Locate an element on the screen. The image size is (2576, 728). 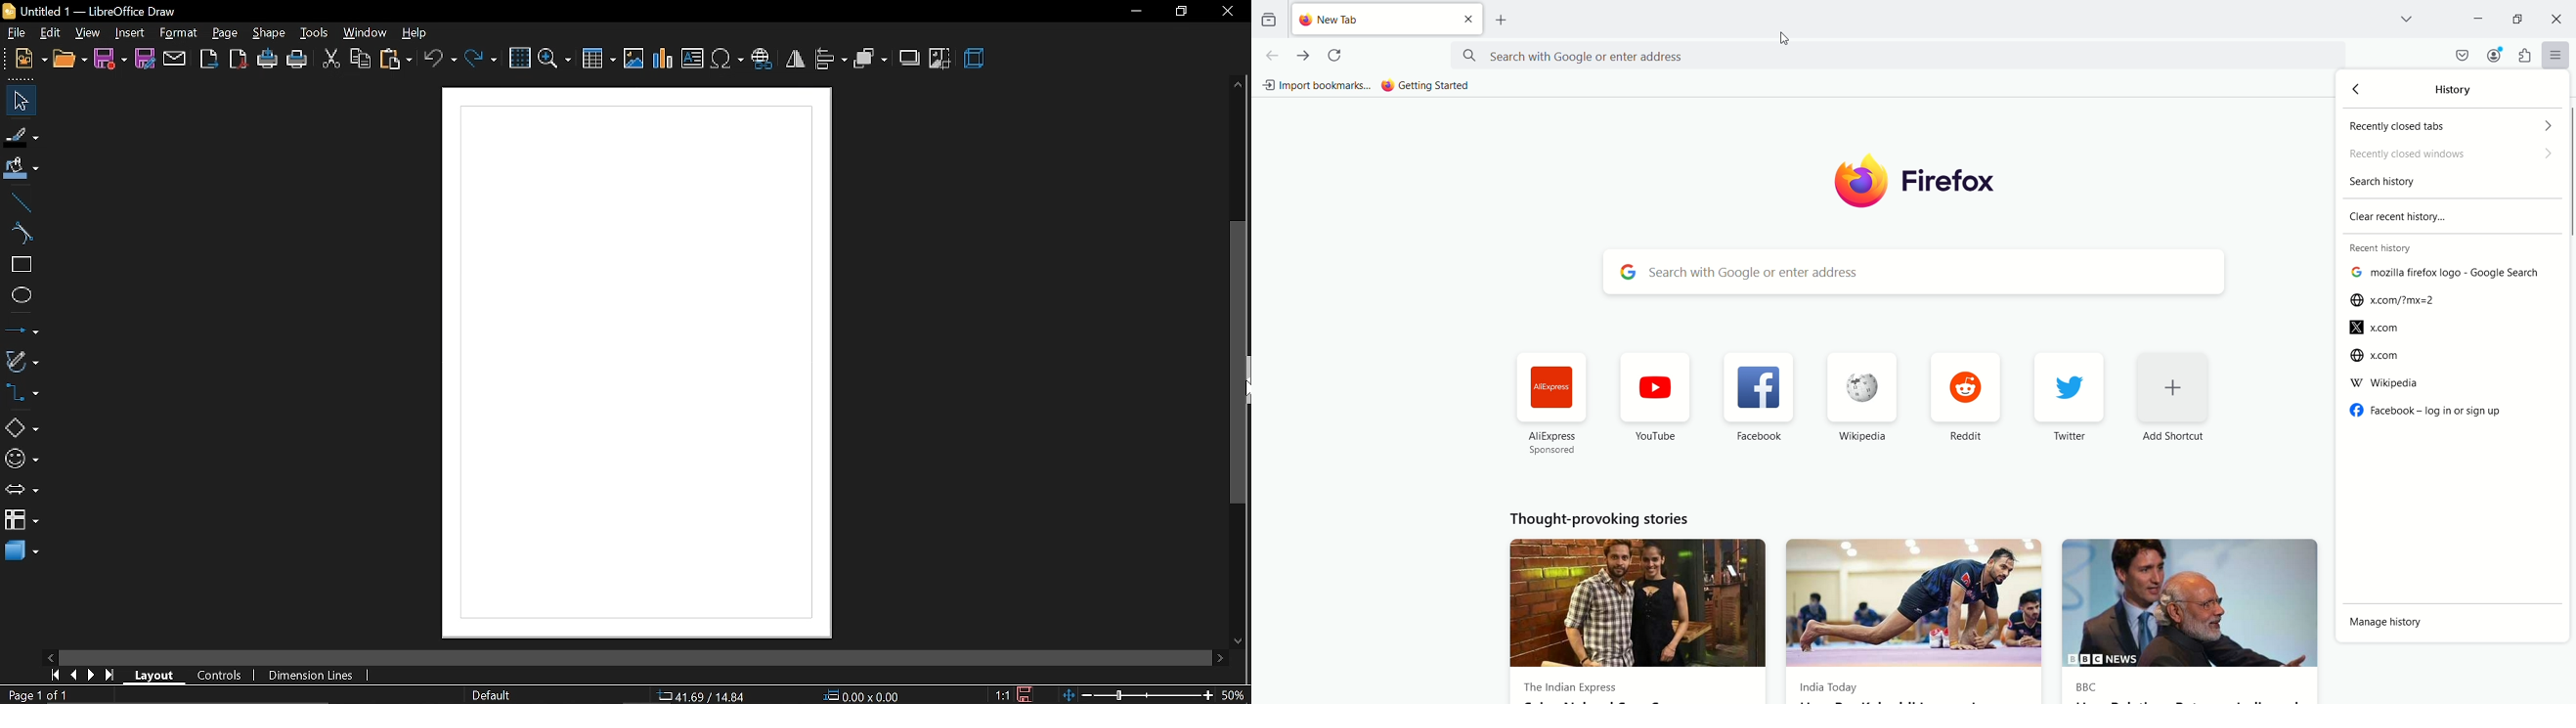
recently closed tabs is located at coordinates (2453, 127).